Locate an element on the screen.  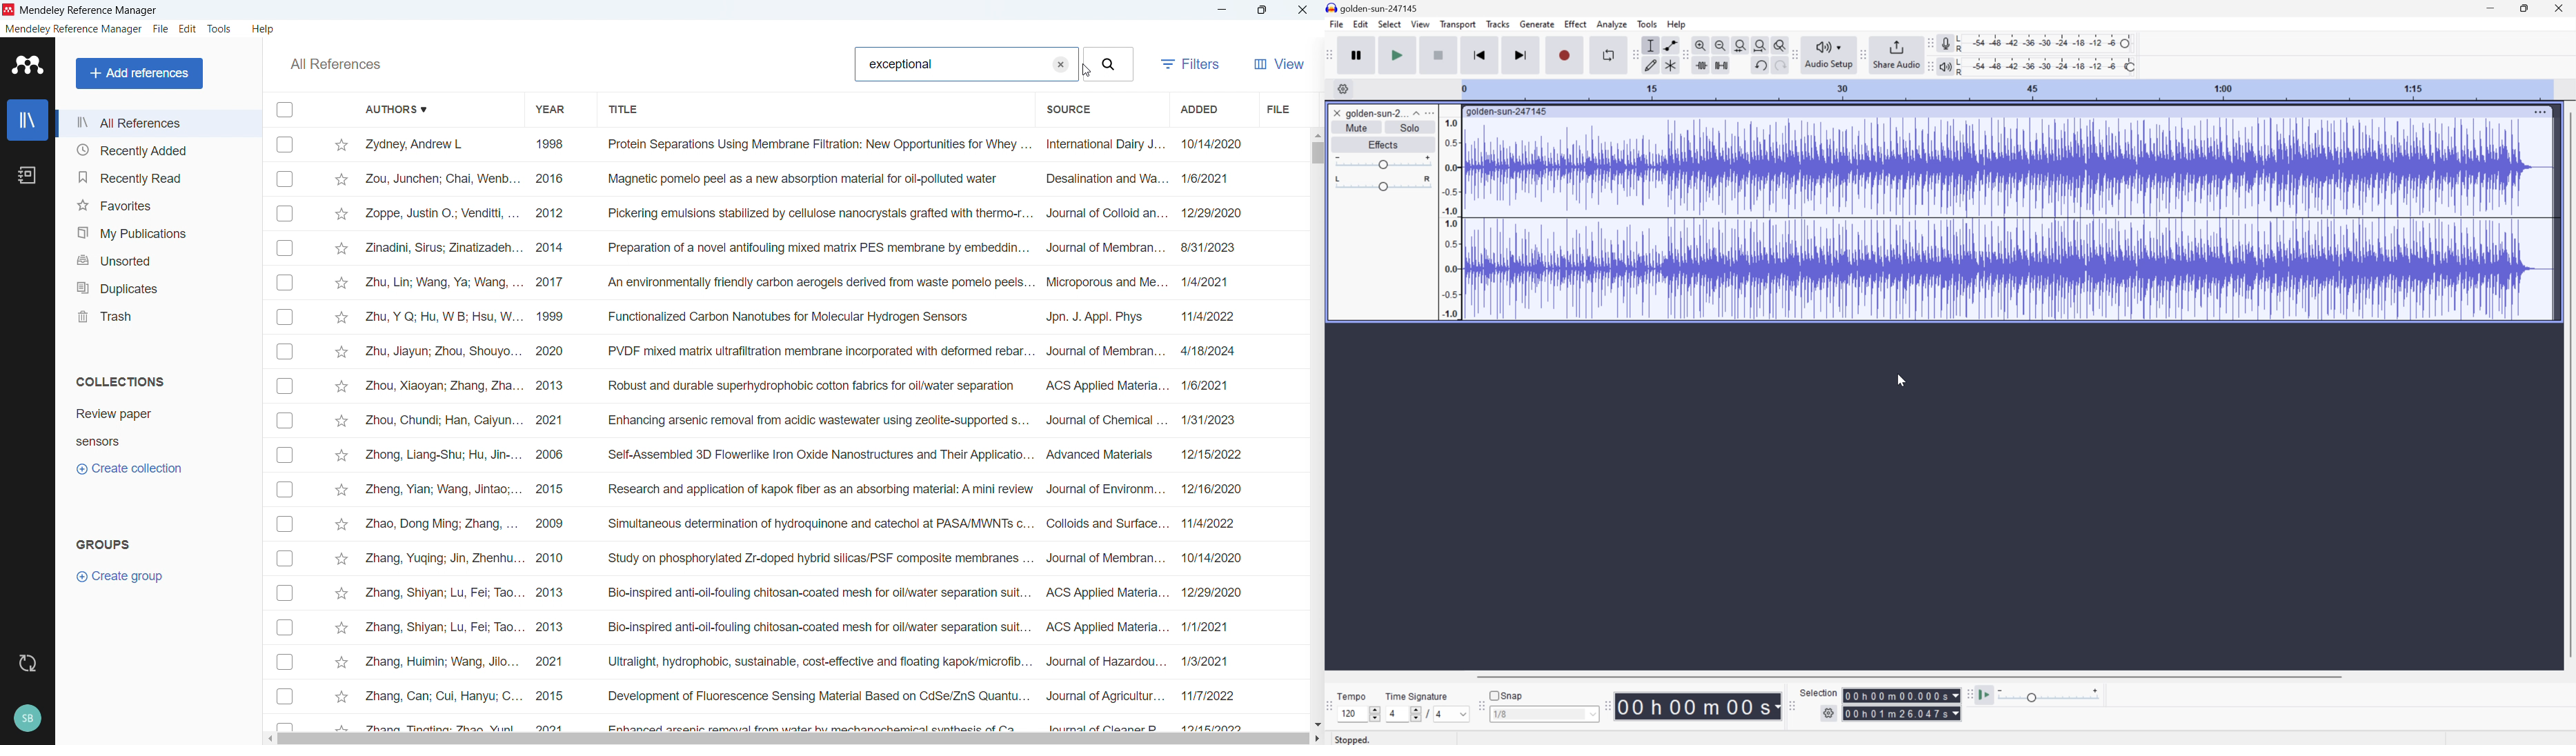
Fit selection to width is located at coordinates (1740, 44).